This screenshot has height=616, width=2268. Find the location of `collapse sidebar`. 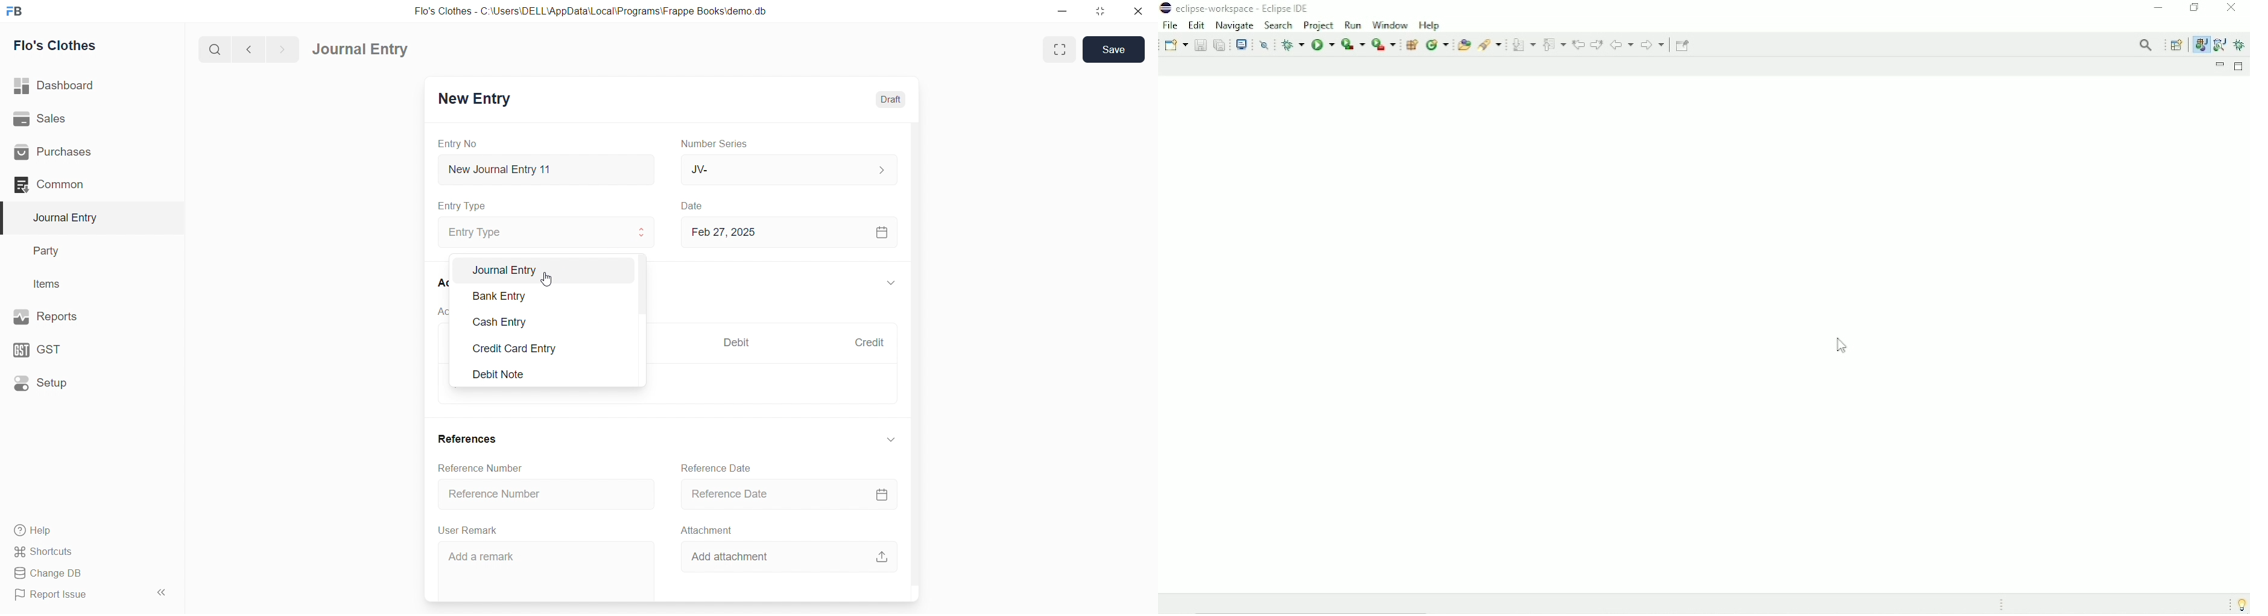

collapse sidebar is located at coordinates (163, 592).